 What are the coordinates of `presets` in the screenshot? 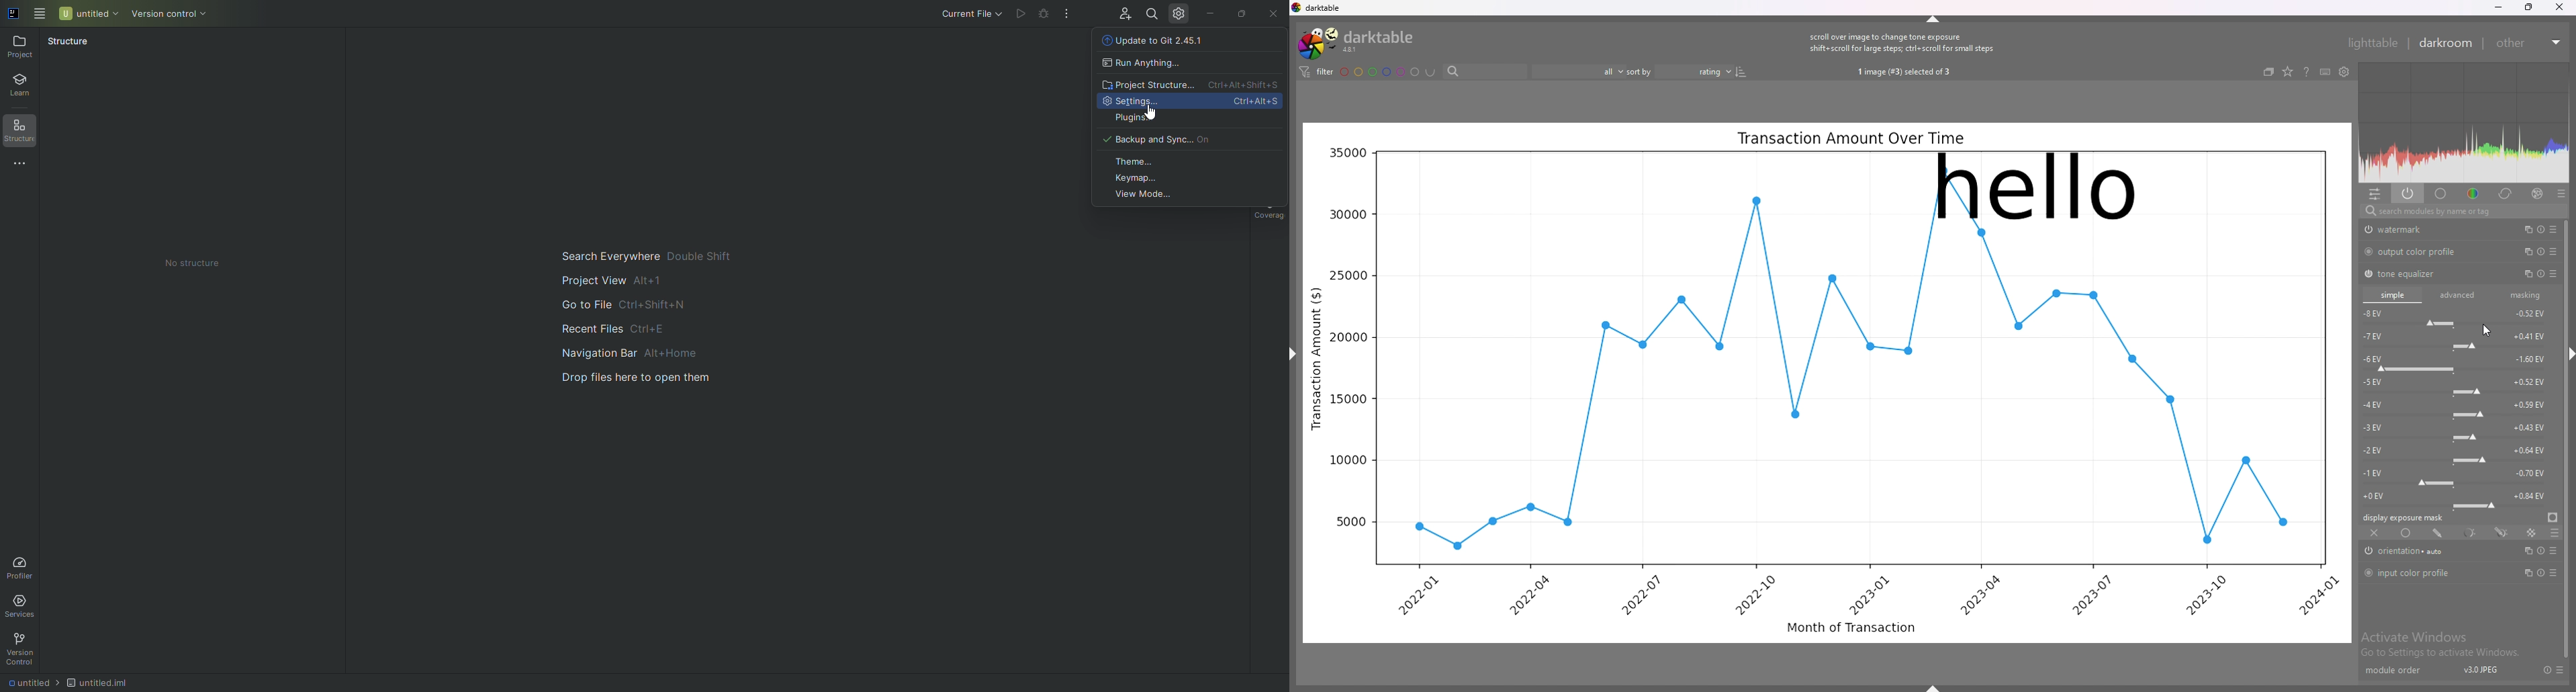 It's located at (2559, 670).